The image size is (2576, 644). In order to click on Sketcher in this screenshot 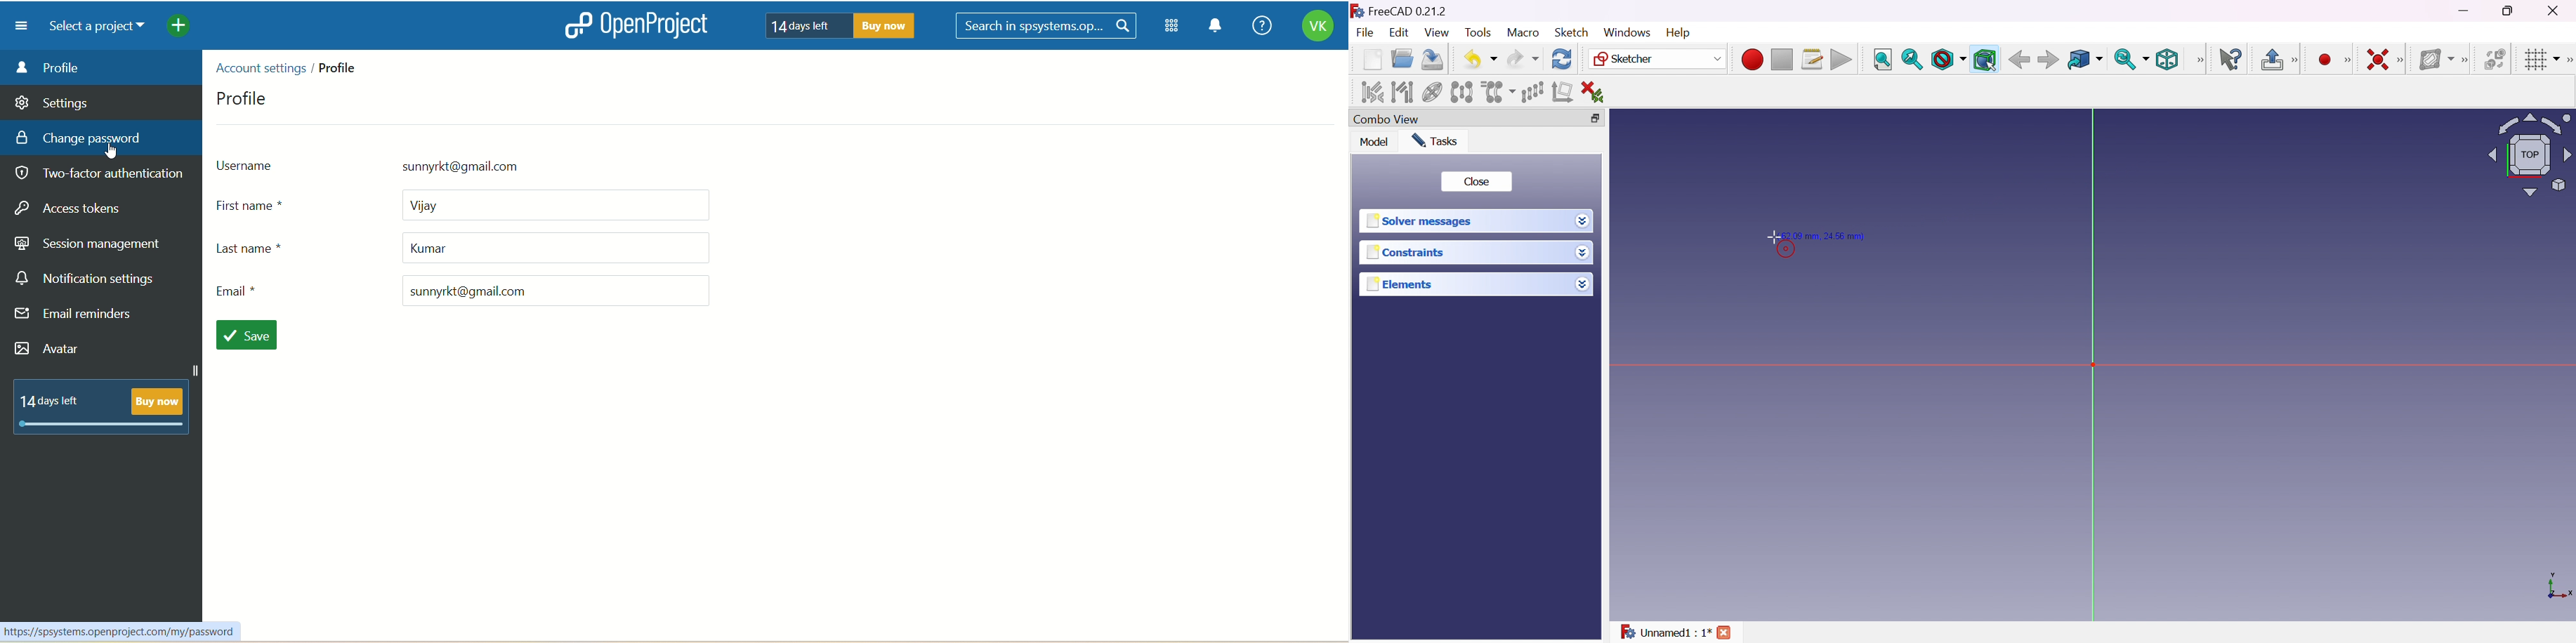, I will do `click(1655, 59)`.